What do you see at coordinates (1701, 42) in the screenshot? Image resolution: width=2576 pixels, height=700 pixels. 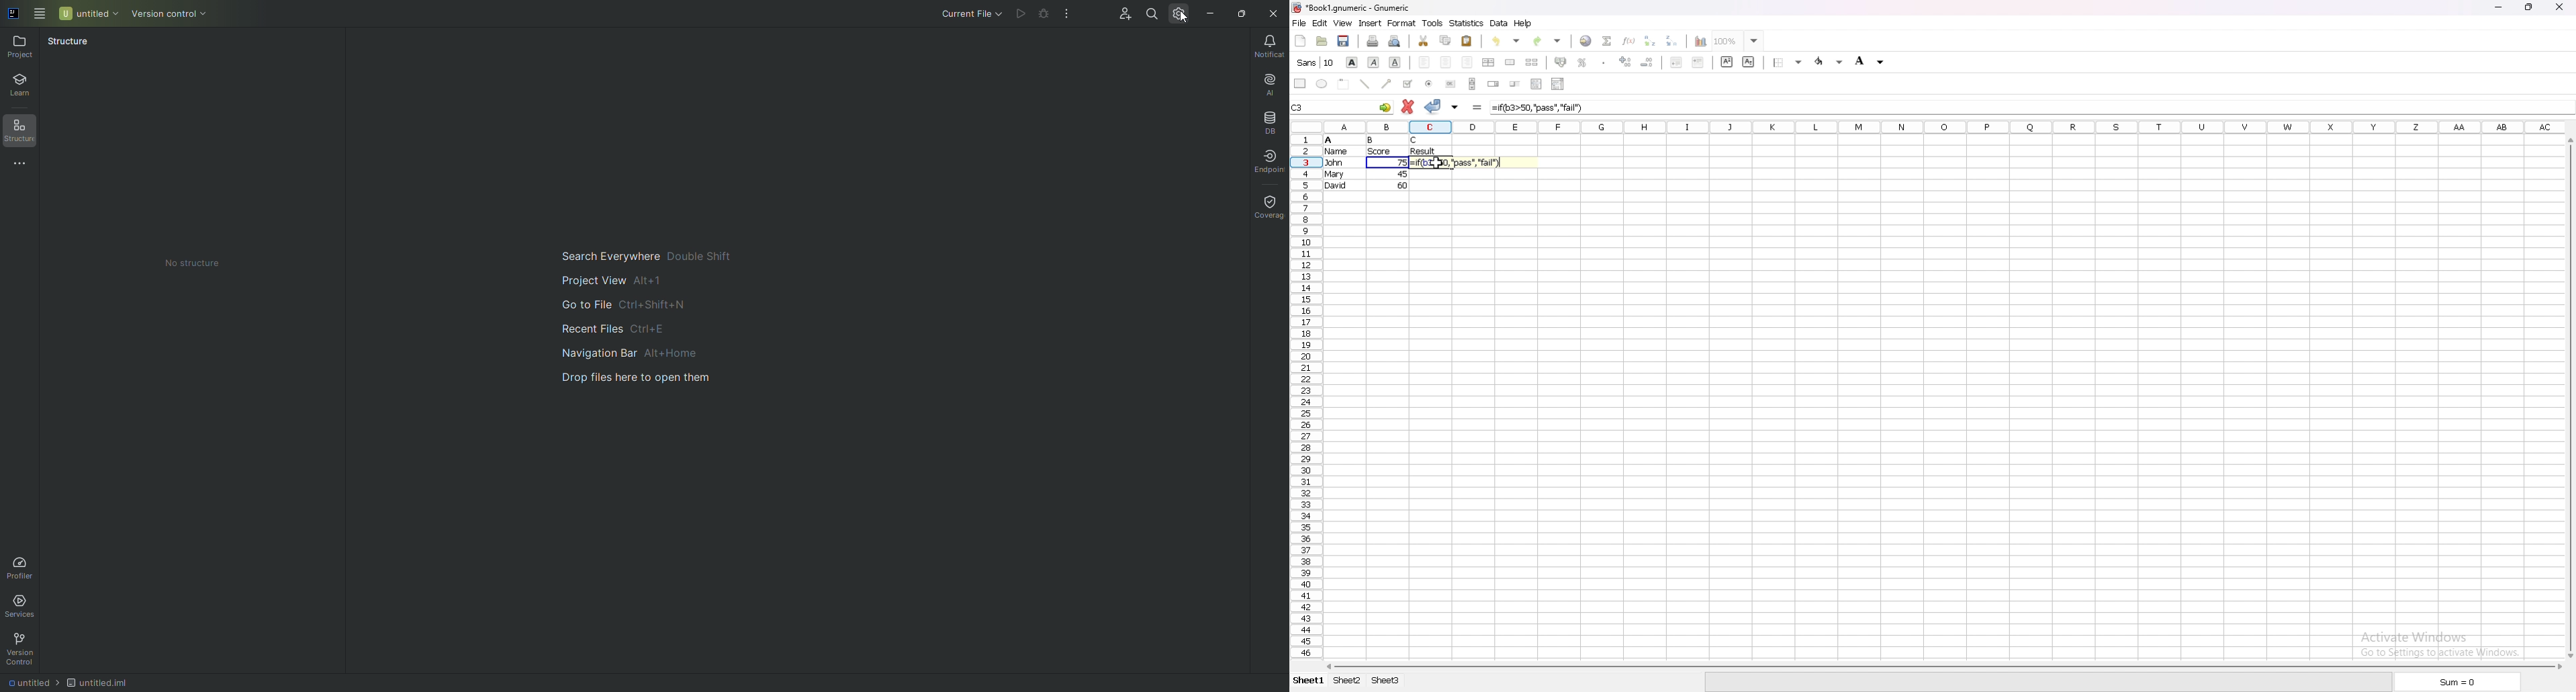 I see `chart` at bounding box center [1701, 42].